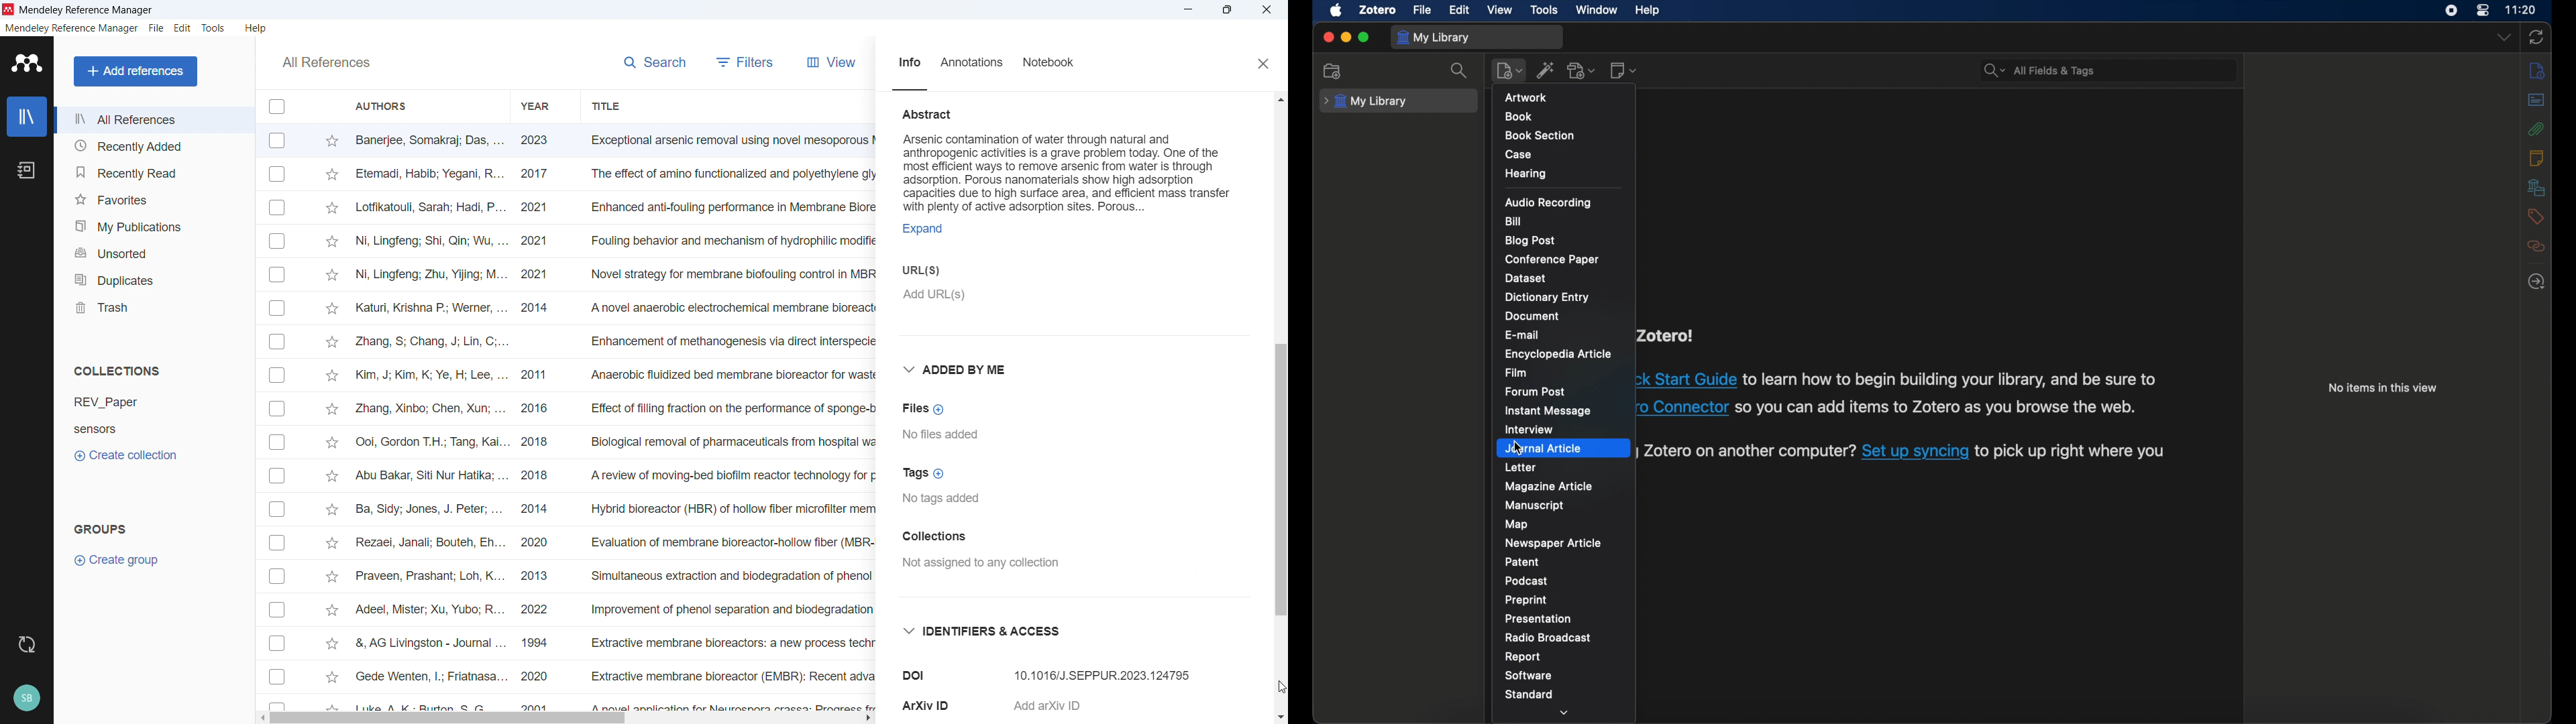  I want to click on zhang,s,chang,j,lin,c, so click(432, 341).